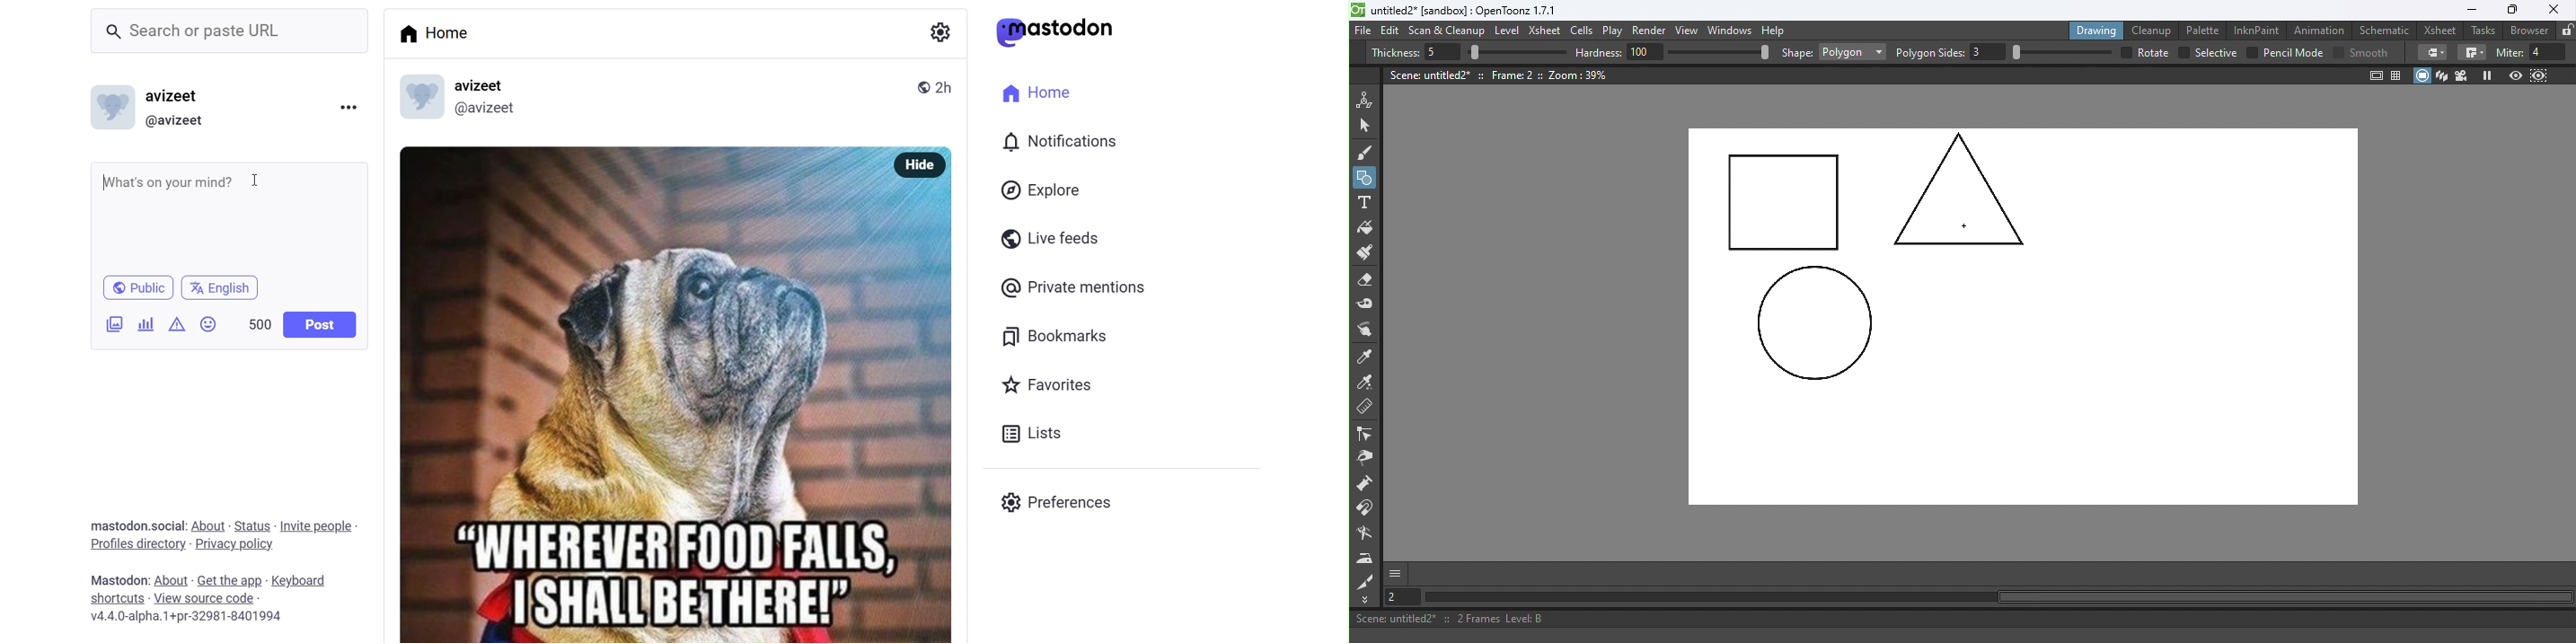  Describe the element at coordinates (210, 597) in the screenshot. I see `Mastodon: About - Get the app - Keyboard
shortcuts - View source code
v4.4.0-alpha.1+pr-32981-8401994` at that location.